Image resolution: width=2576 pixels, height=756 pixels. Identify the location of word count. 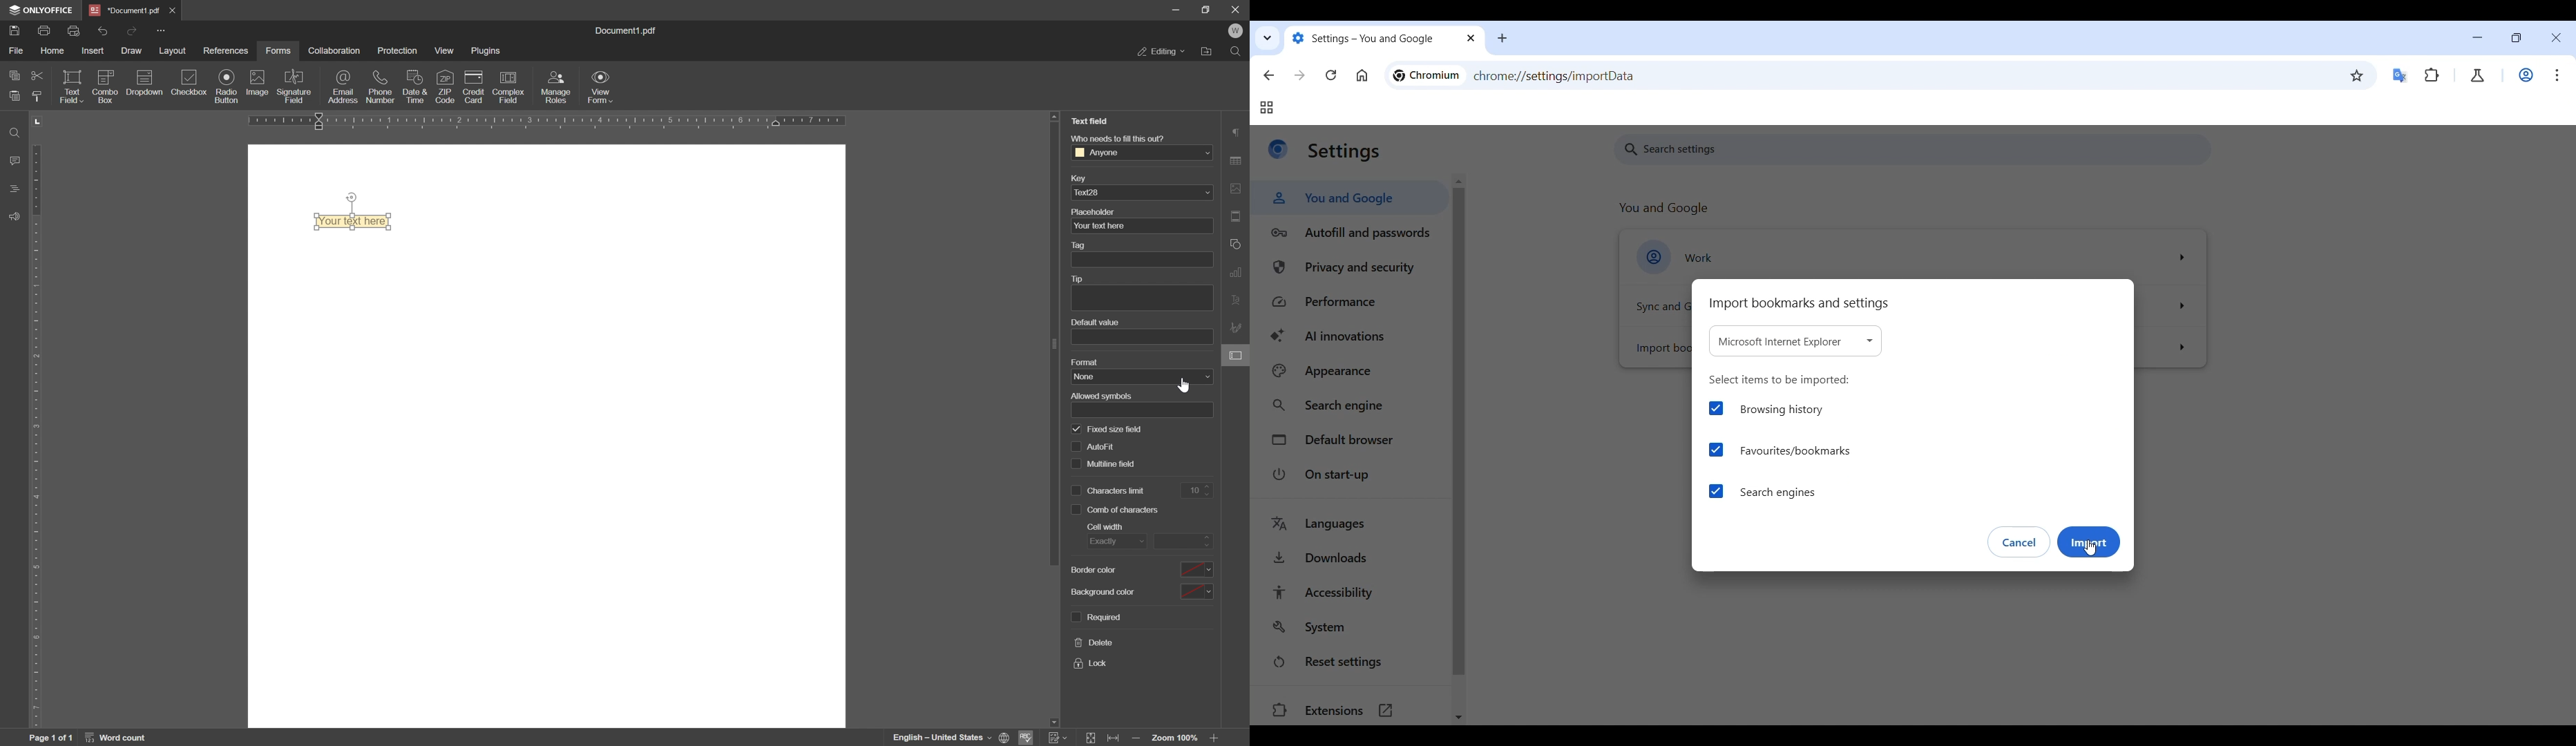
(116, 738).